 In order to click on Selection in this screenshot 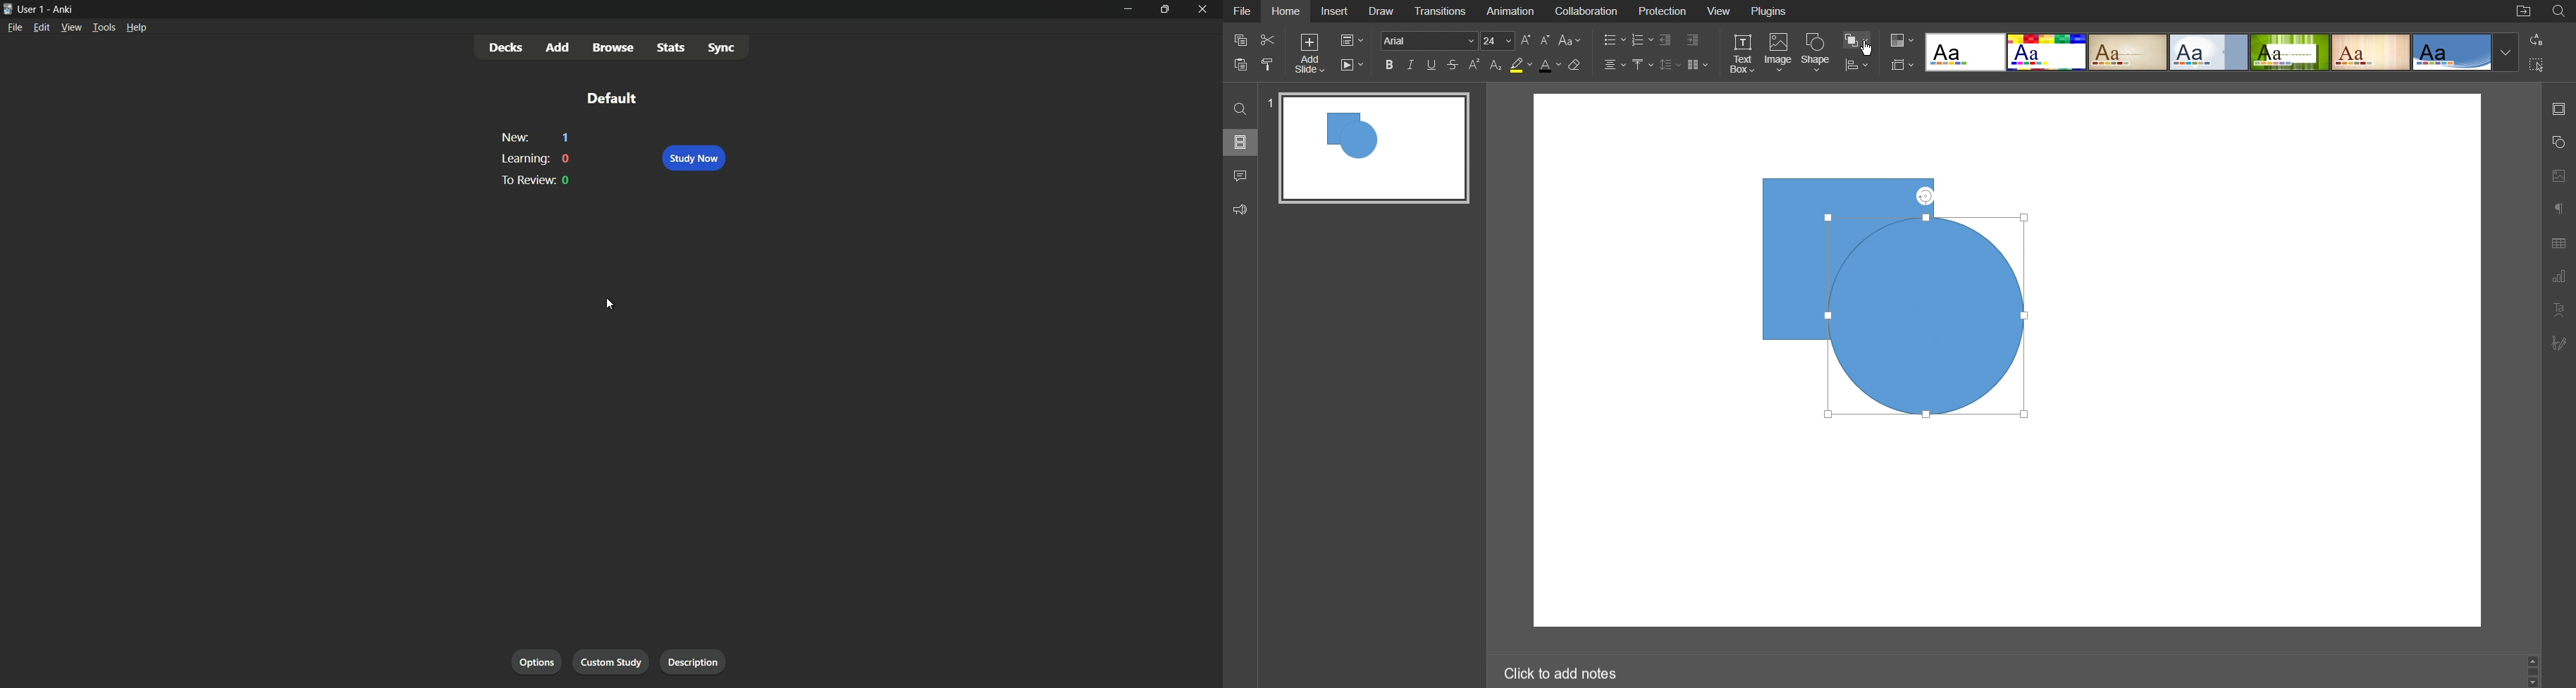, I will do `click(2537, 65)`.